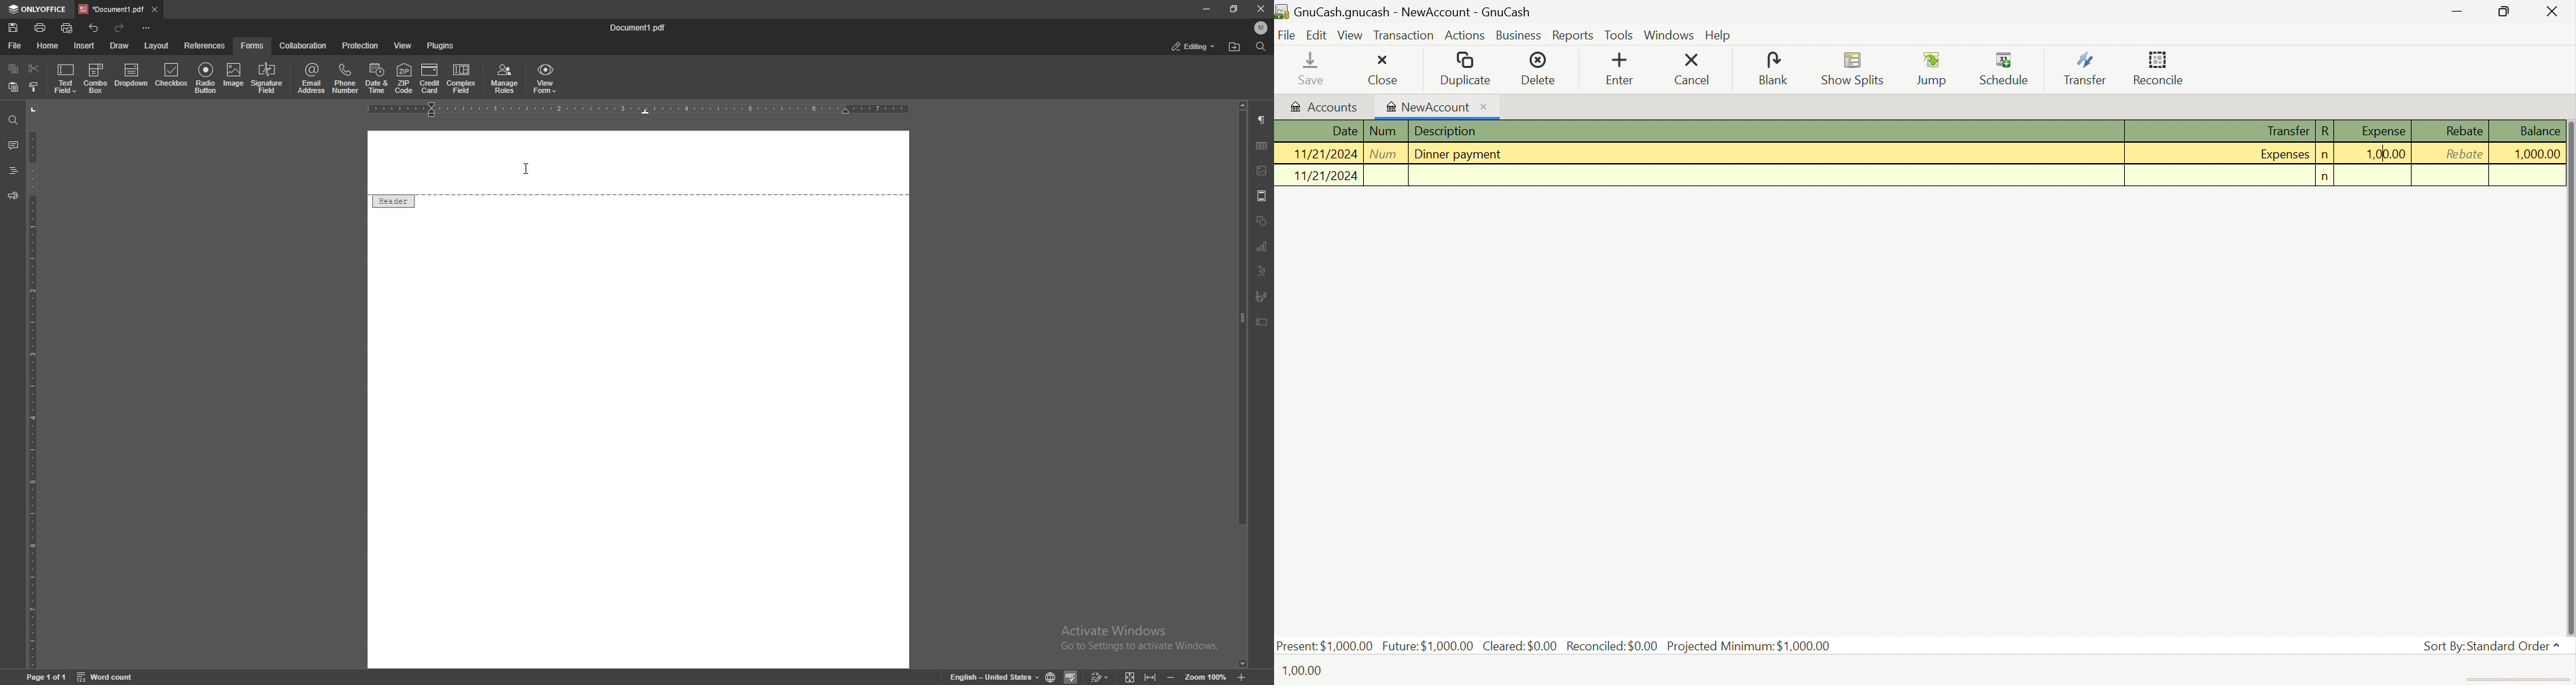 The image size is (2576, 700). I want to click on email address, so click(312, 78).